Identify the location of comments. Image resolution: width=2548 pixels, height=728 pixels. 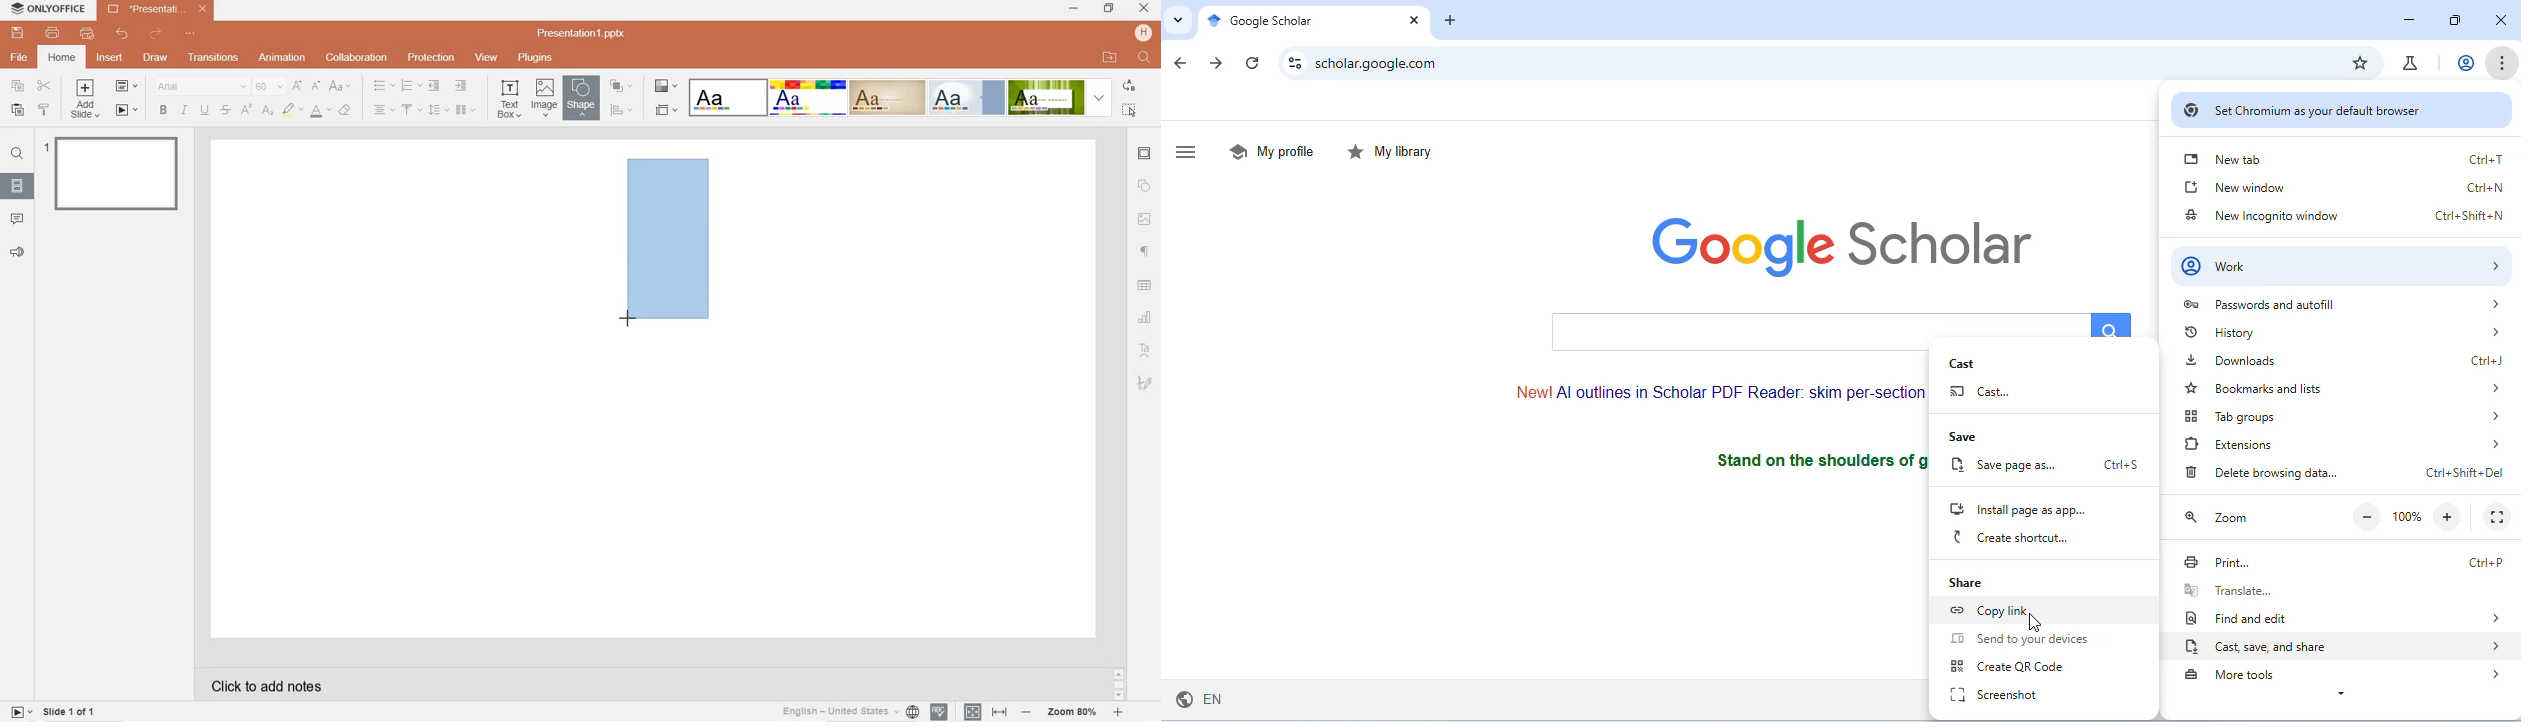
(18, 218).